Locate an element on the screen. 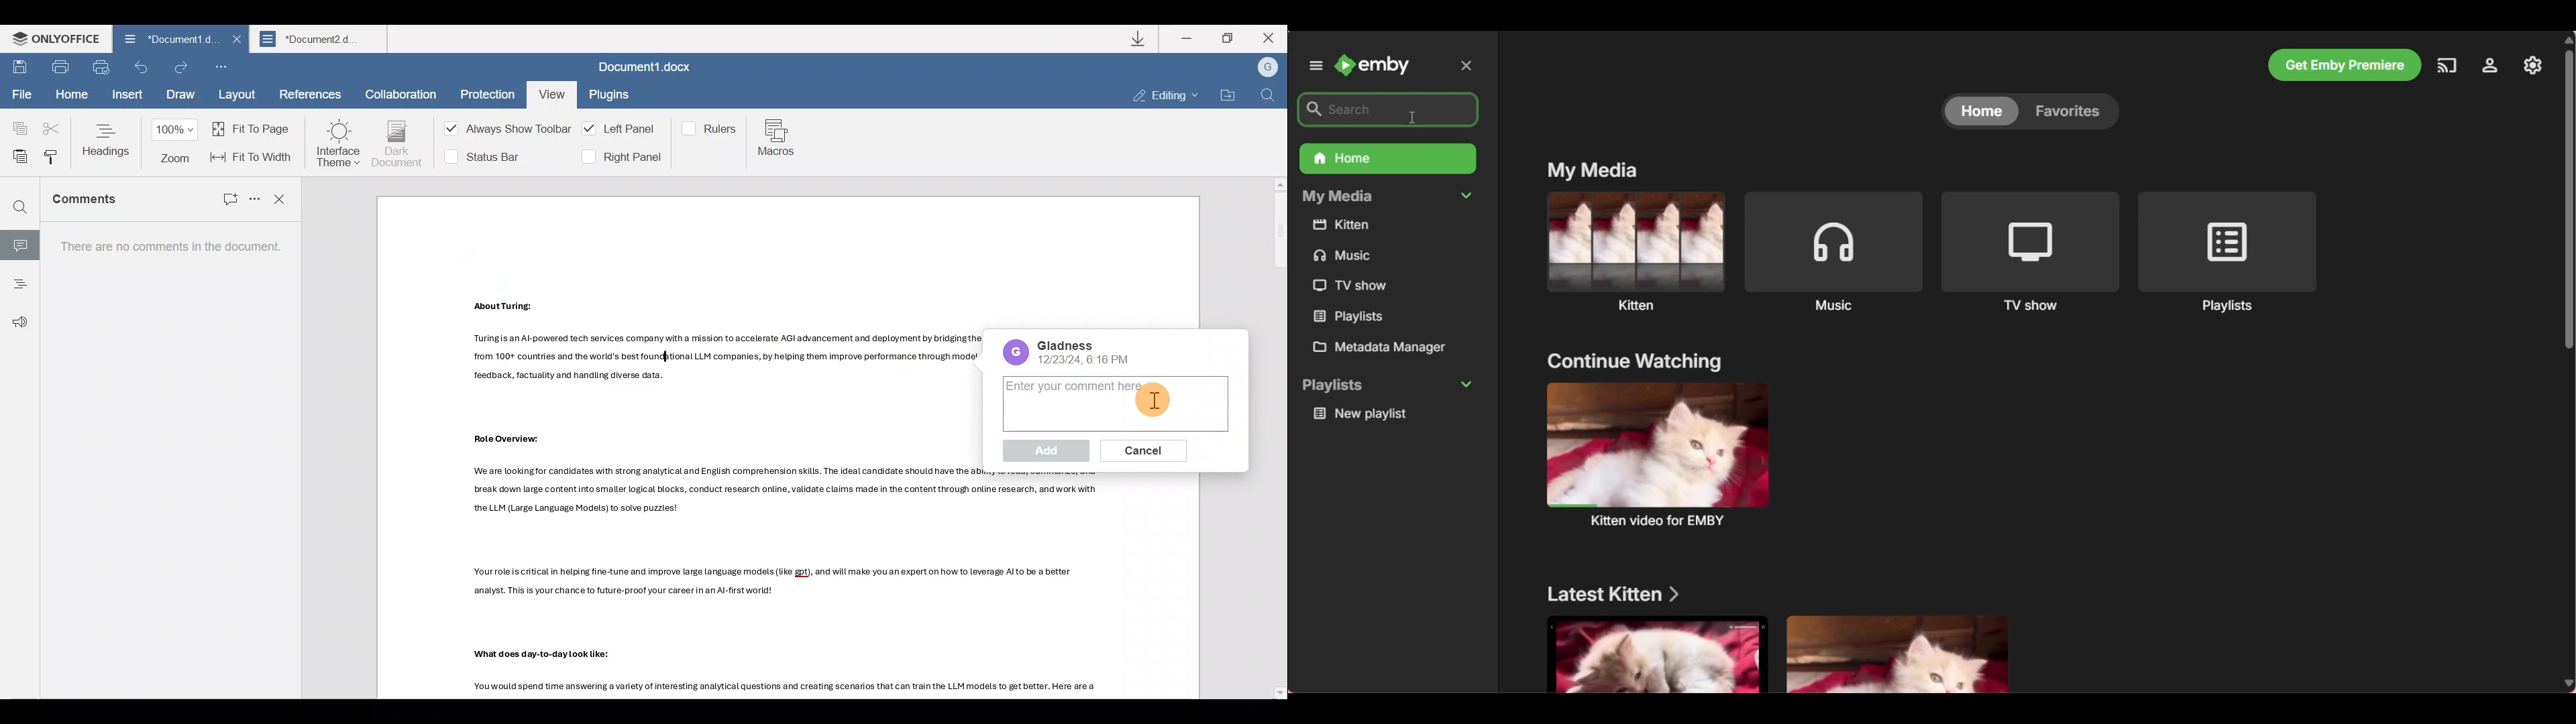 This screenshot has width=2576, height=728. Customize quick access toolbar is located at coordinates (225, 68).